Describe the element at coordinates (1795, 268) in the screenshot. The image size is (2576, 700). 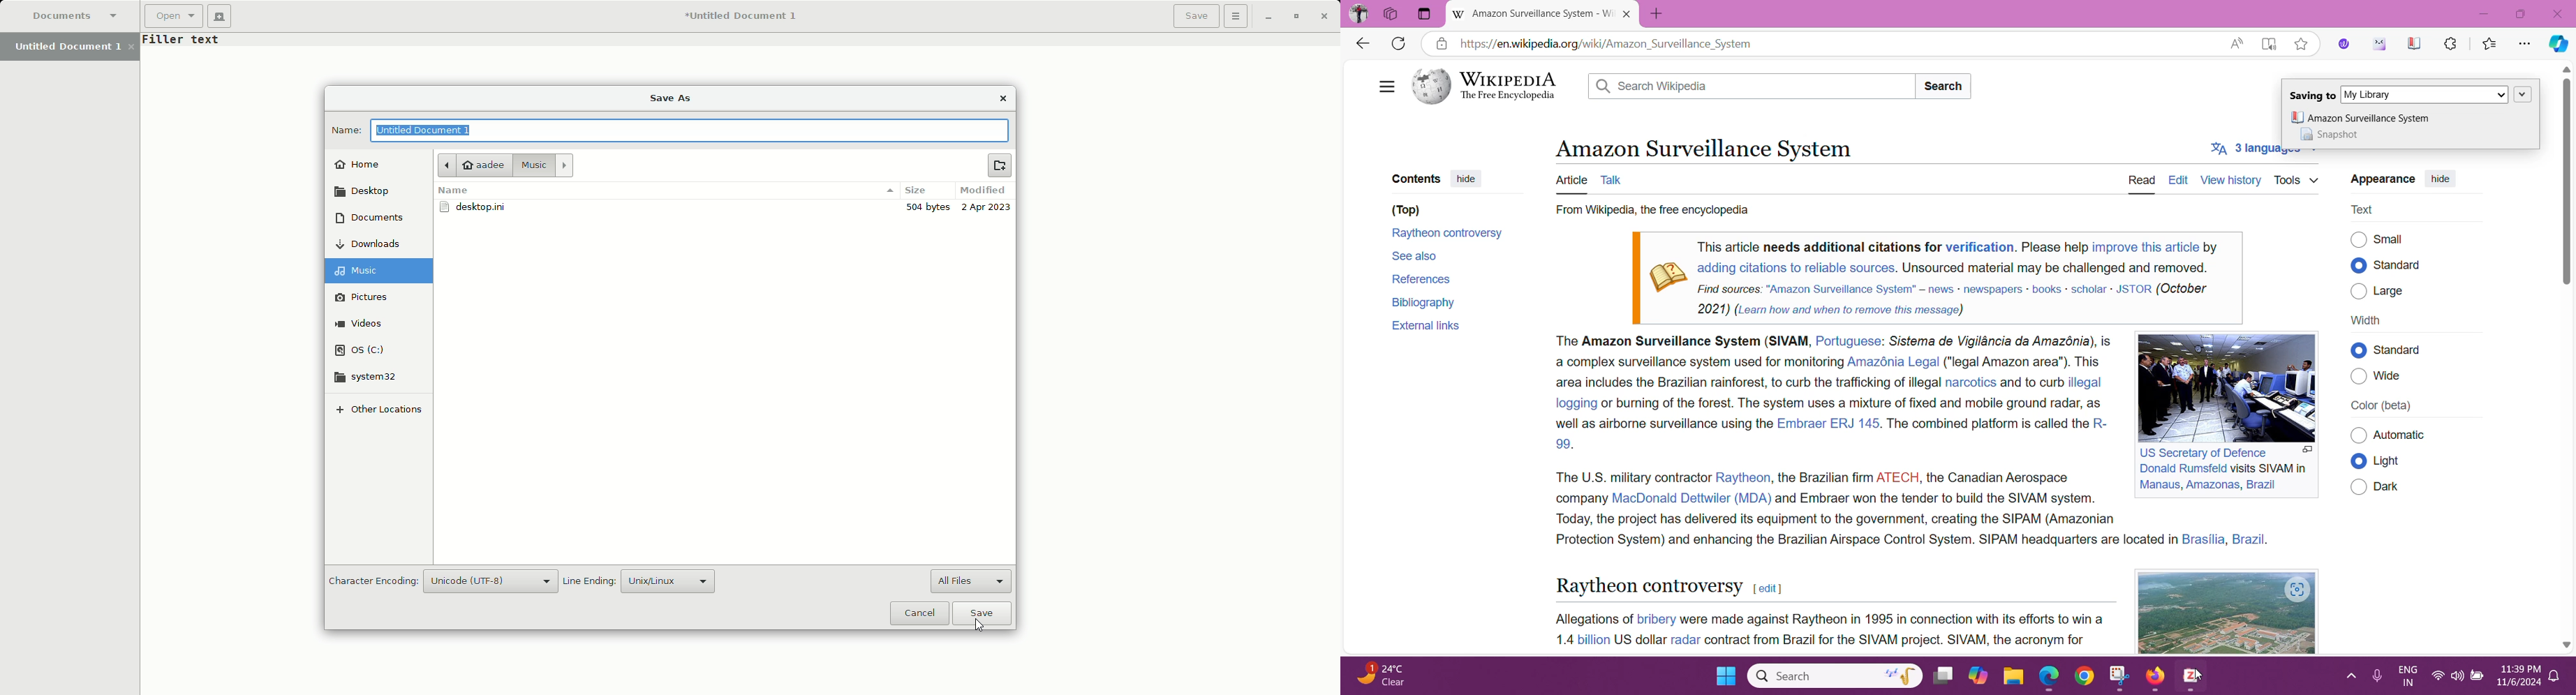
I see `adding citations to reliable sources` at that location.